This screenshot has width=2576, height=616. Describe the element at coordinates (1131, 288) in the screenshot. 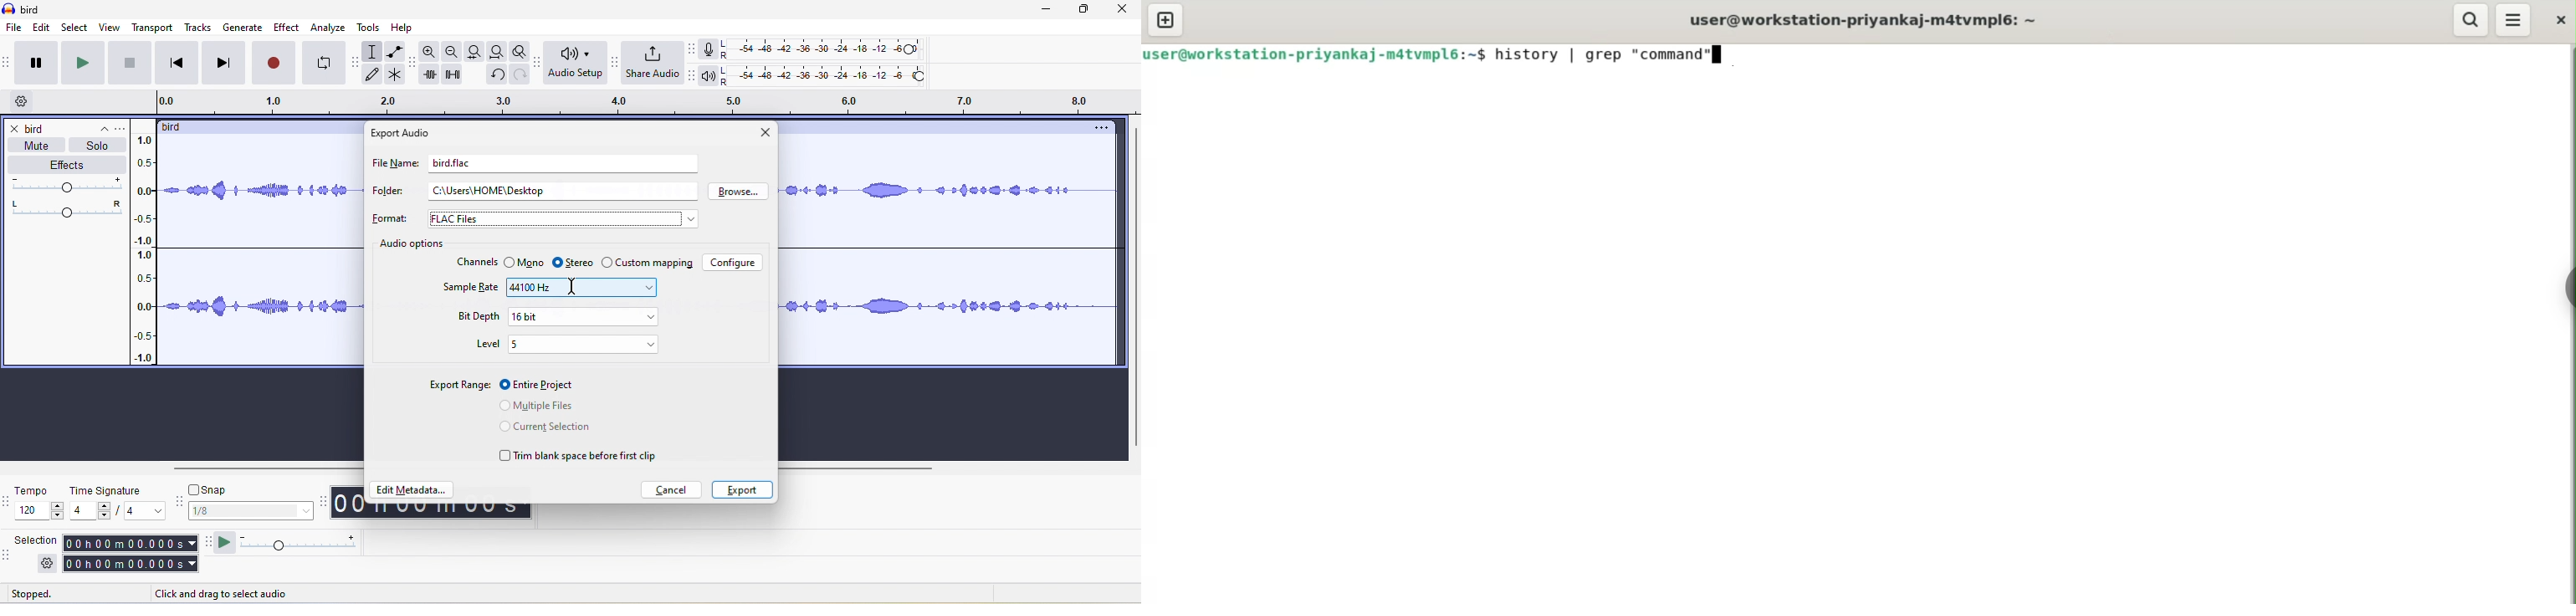

I see `vertical scroll bar` at that location.